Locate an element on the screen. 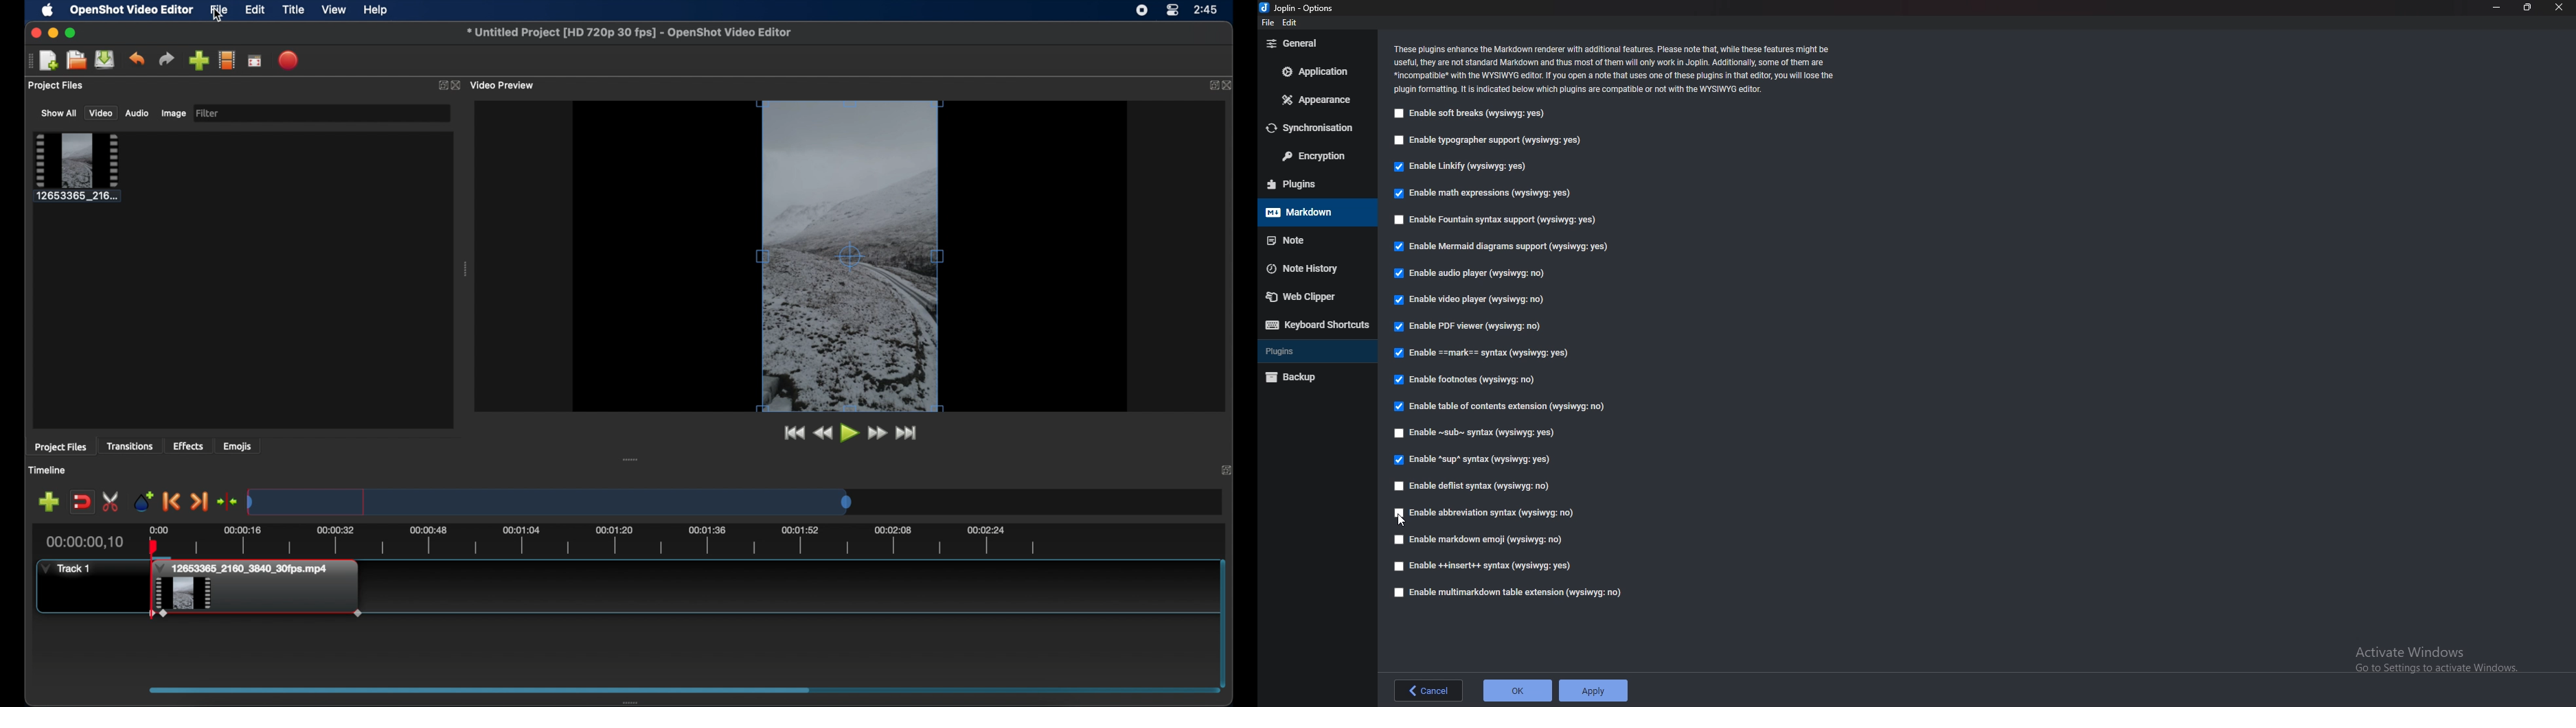 This screenshot has width=2576, height=728. close is located at coordinates (2560, 7).